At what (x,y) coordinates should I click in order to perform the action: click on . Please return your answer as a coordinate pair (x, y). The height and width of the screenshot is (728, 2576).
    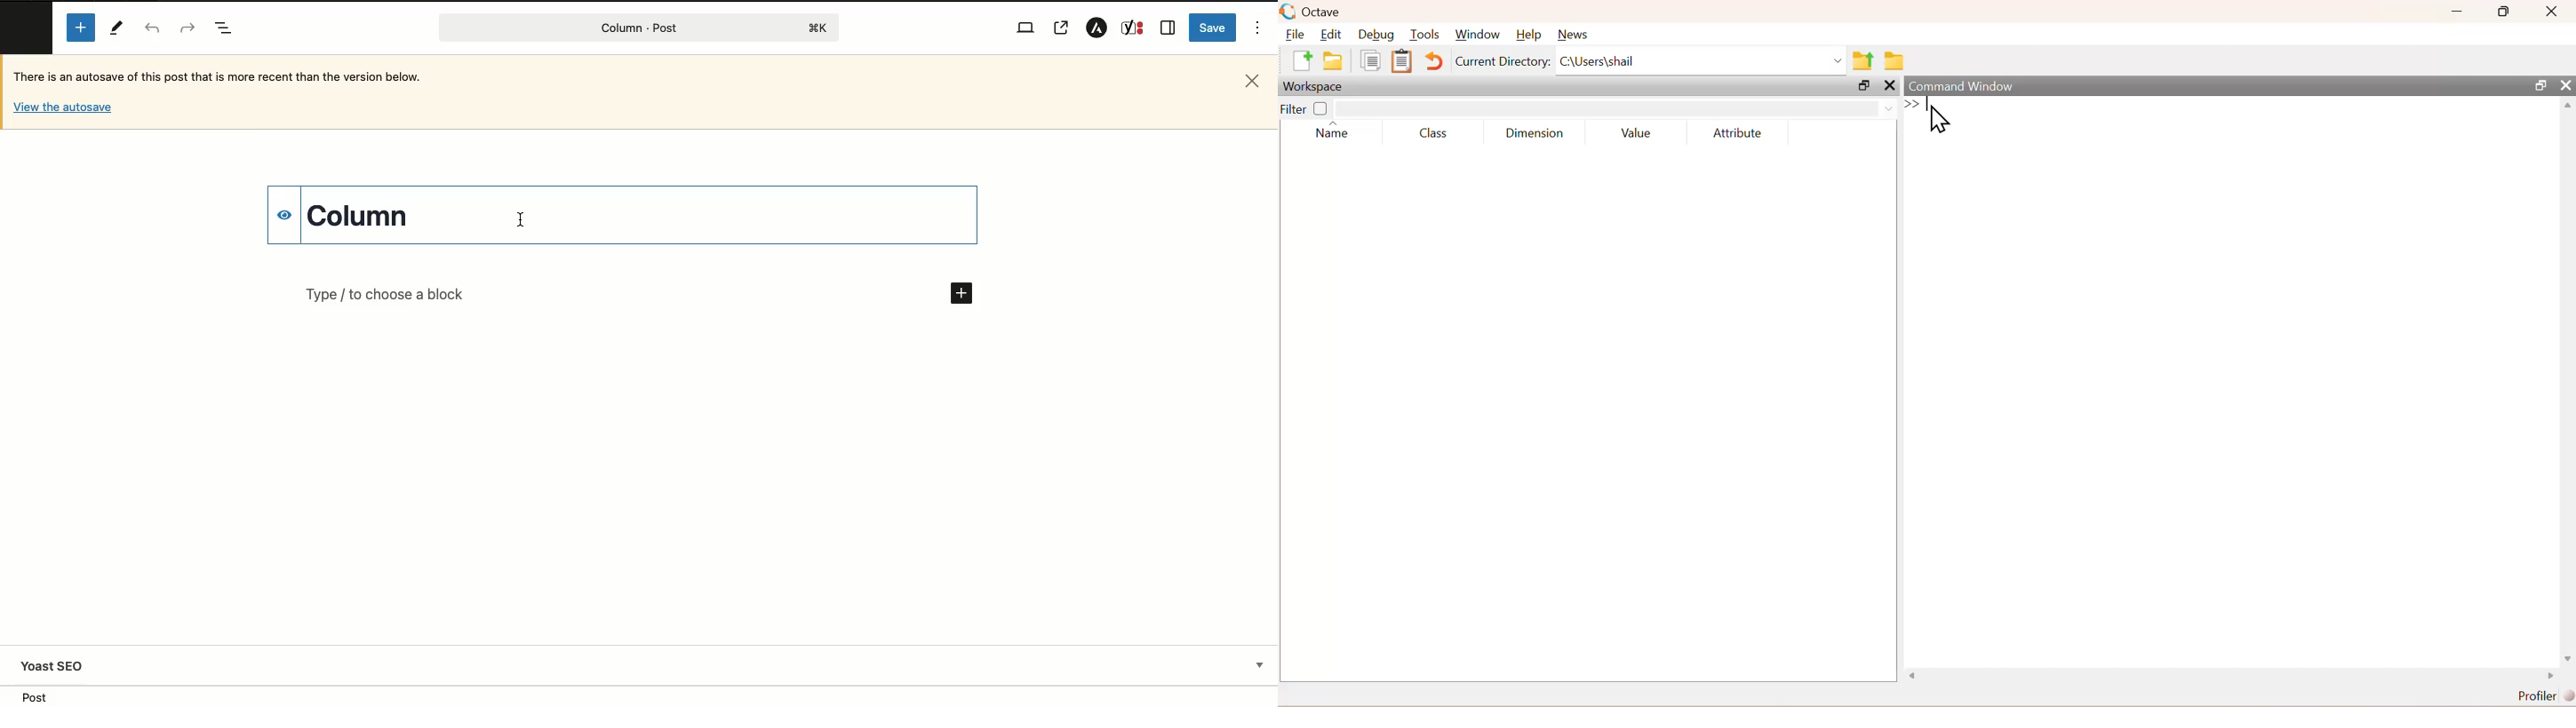
    Looking at the image, I should click on (116, 28).